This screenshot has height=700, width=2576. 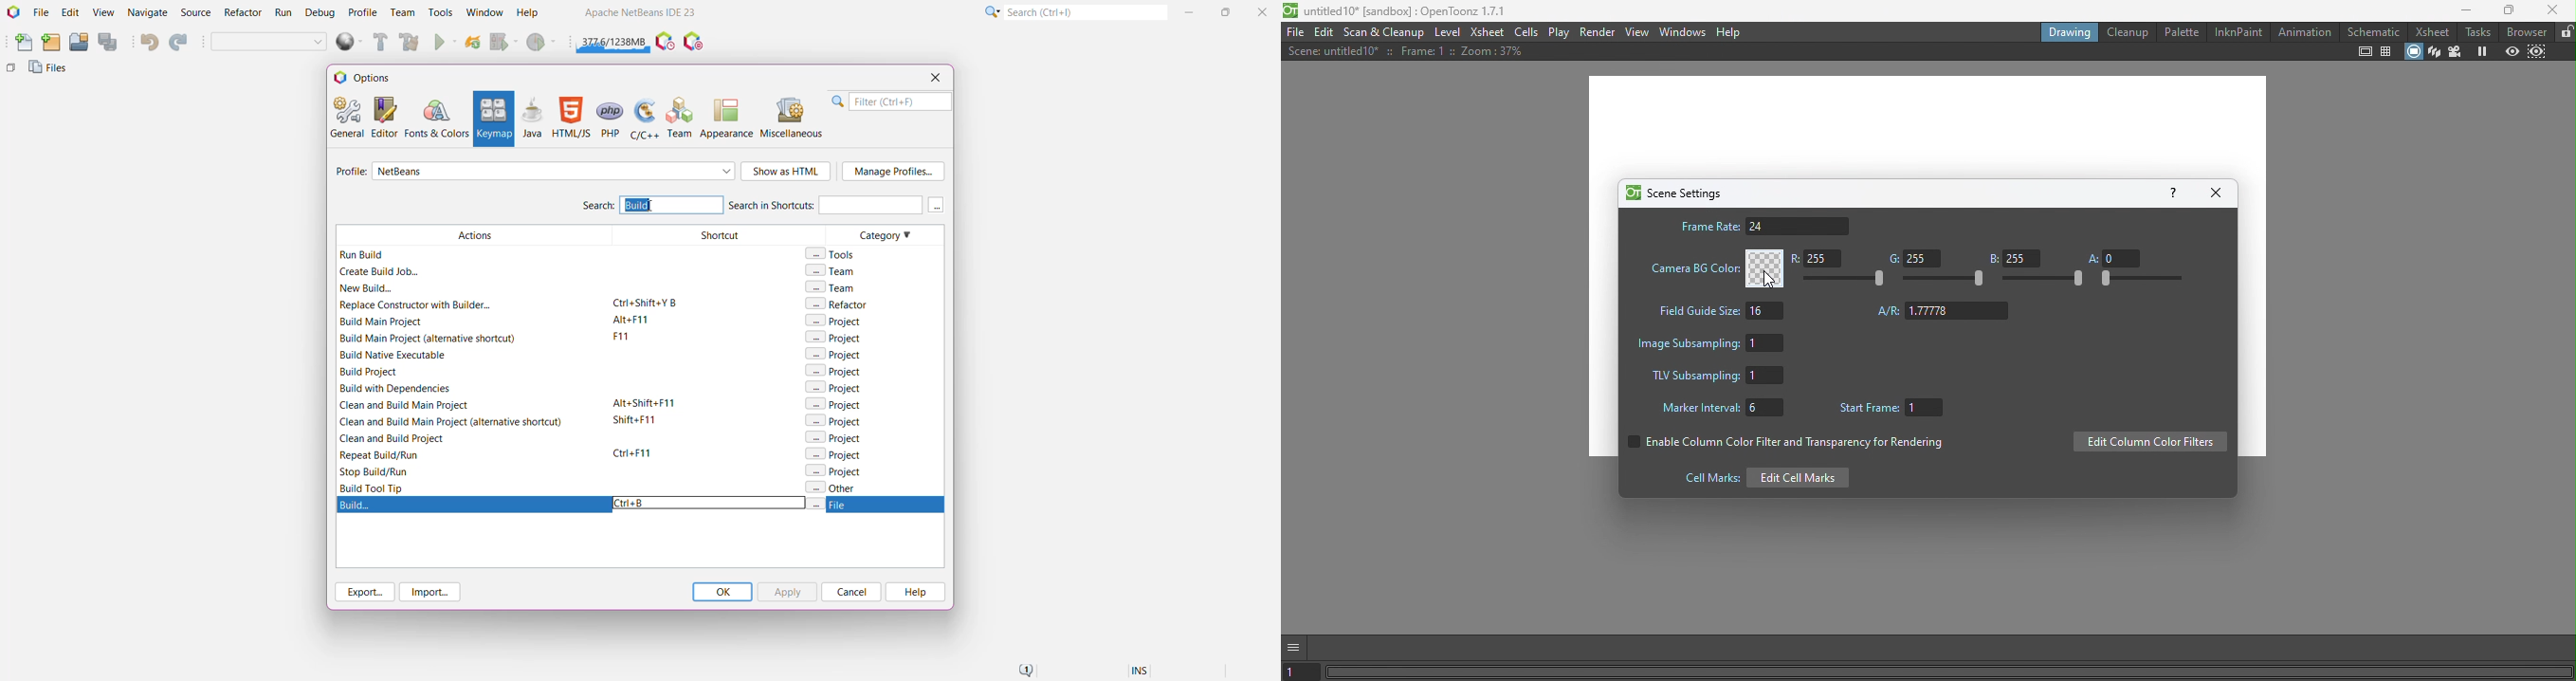 I want to click on View, so click(x=1637, y=31).